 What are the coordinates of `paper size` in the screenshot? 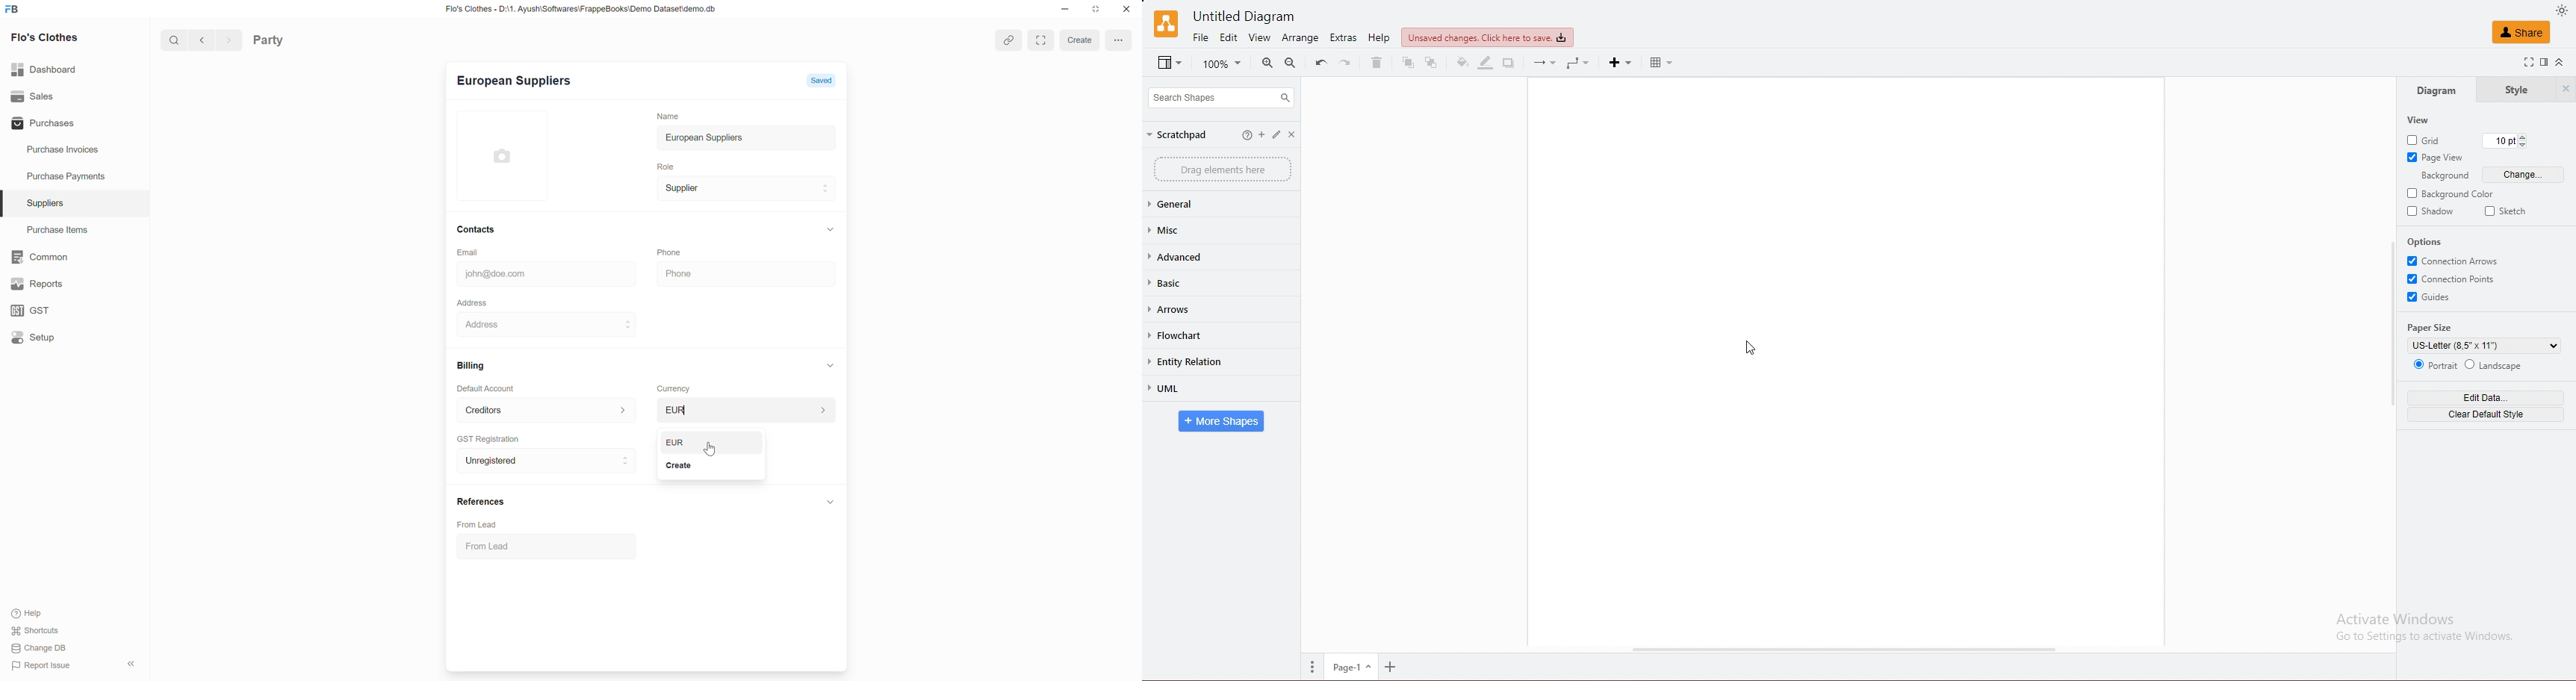 It's located at (2433, 327).